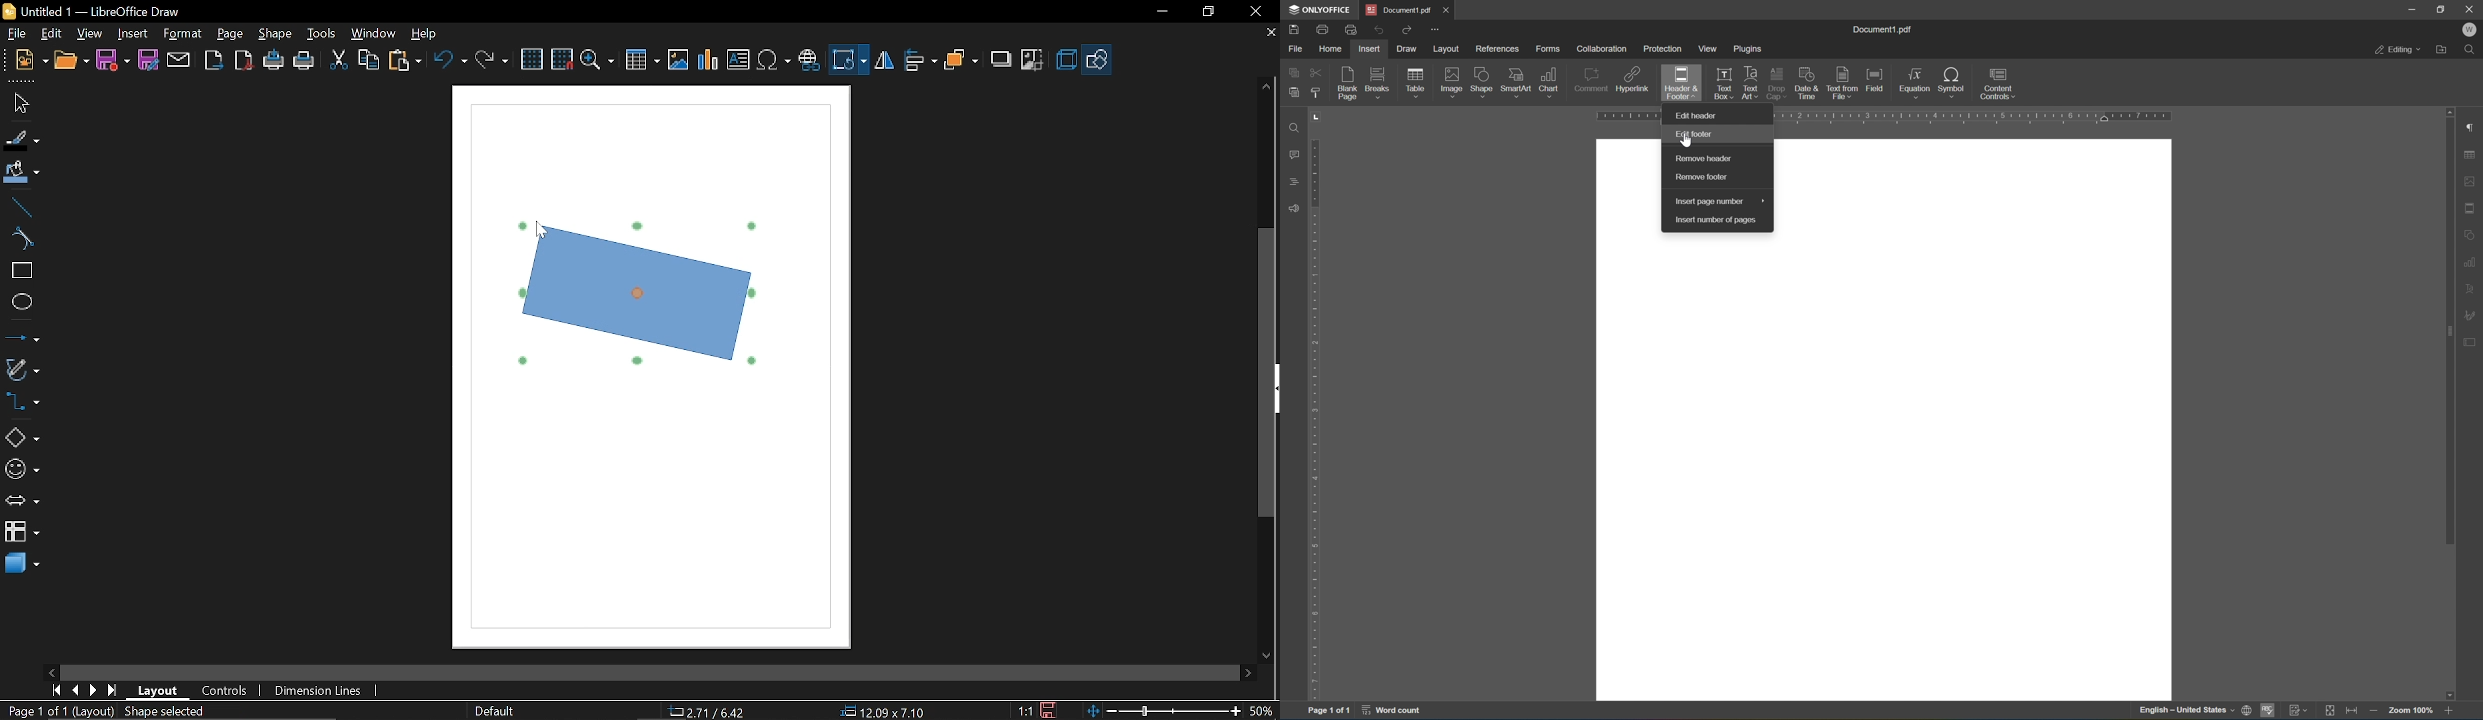 This screenshot has height=728, width=2492. I want to click on find, so click(1295, 126).